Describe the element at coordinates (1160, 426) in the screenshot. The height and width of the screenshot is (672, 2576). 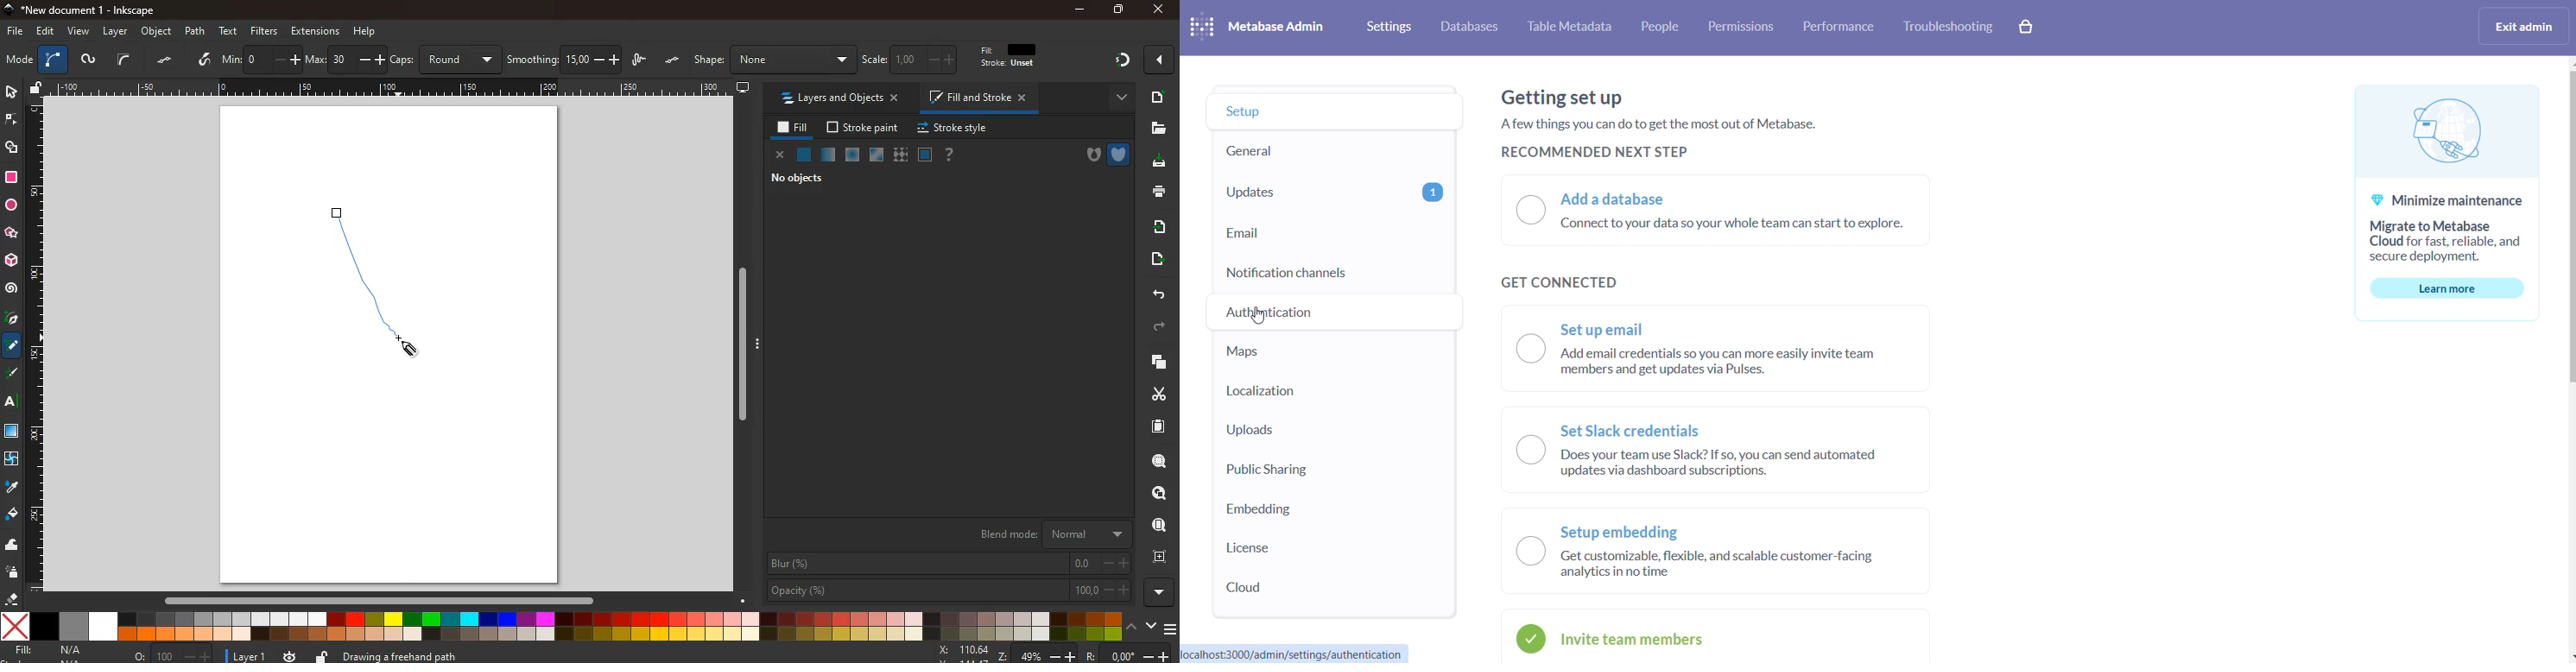
I see `document` at that location.